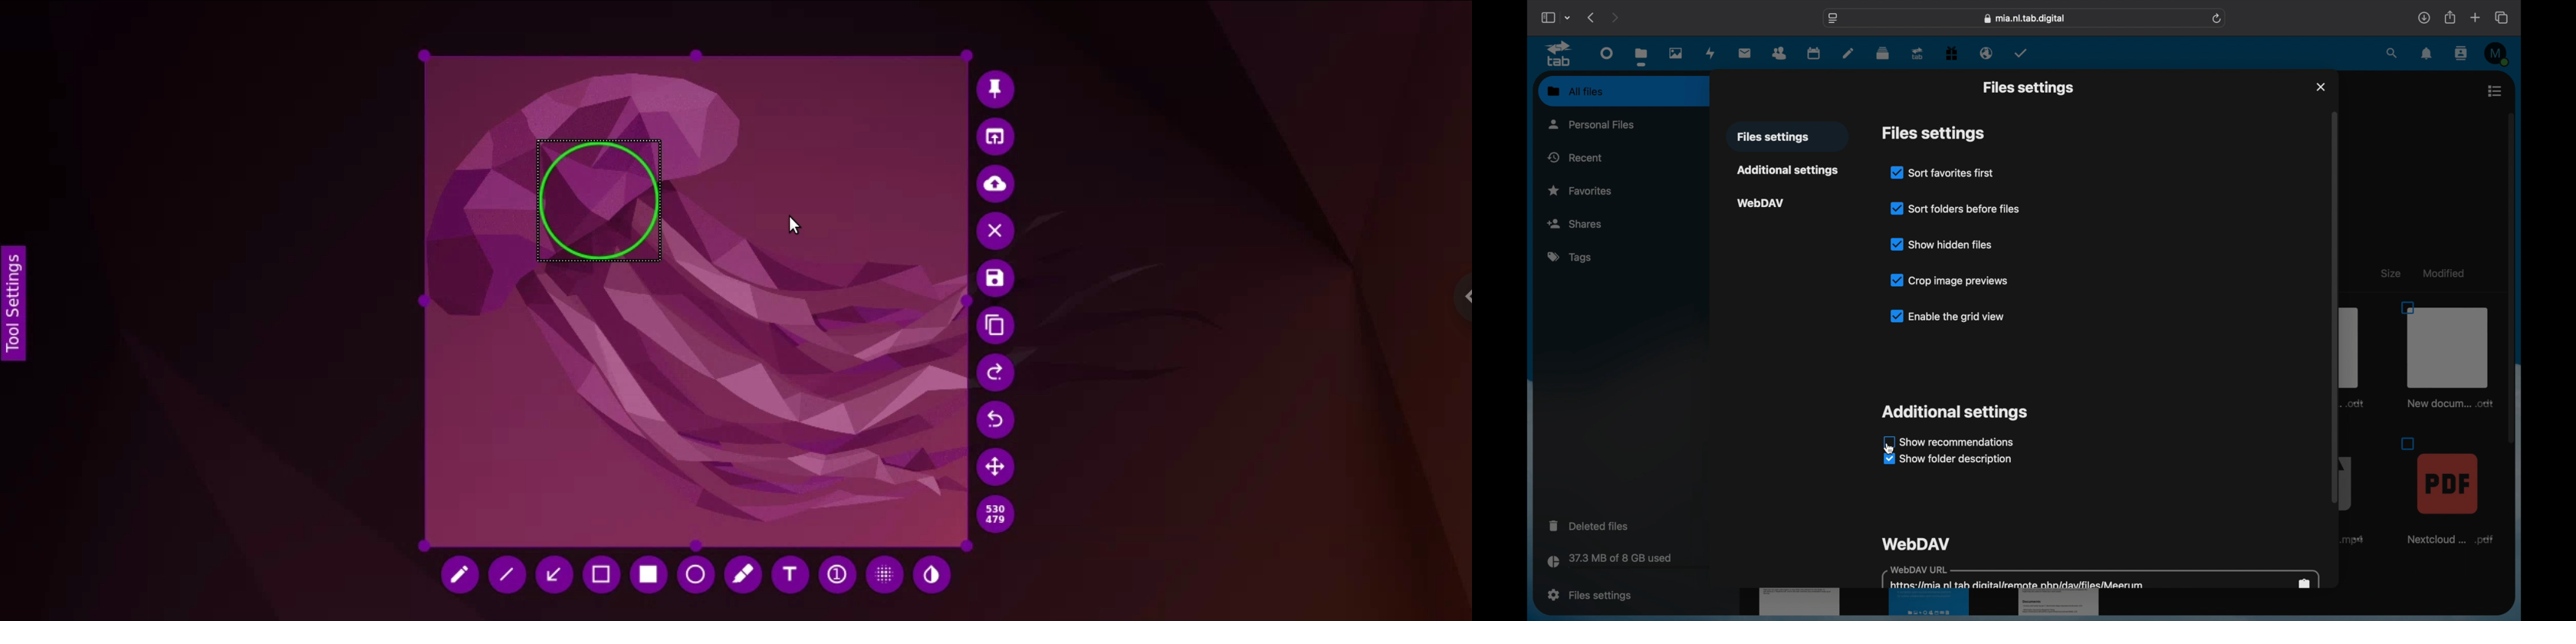 Image resolution: width=2576 pixels, height=644 pixels. I want to click on deleted files, so click(1589, 526).